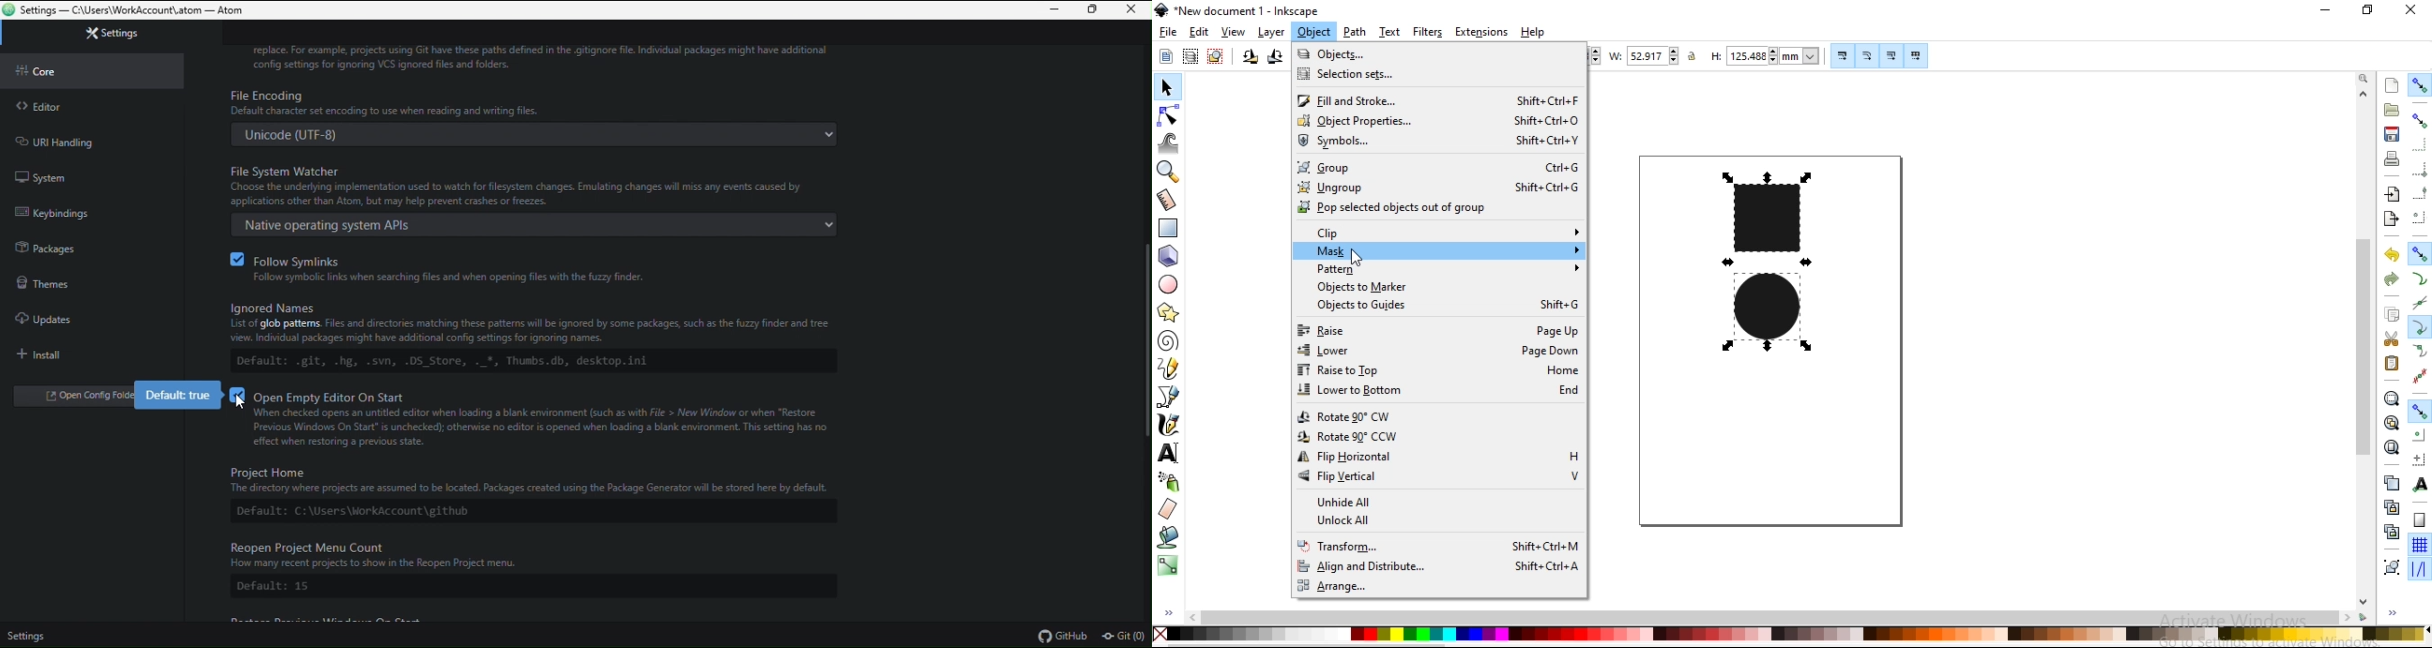 The width and height of the screenshot is (2436, 672). Describe the element at coordinates (59, 280) in the screenshot. I see `themes` at that location.